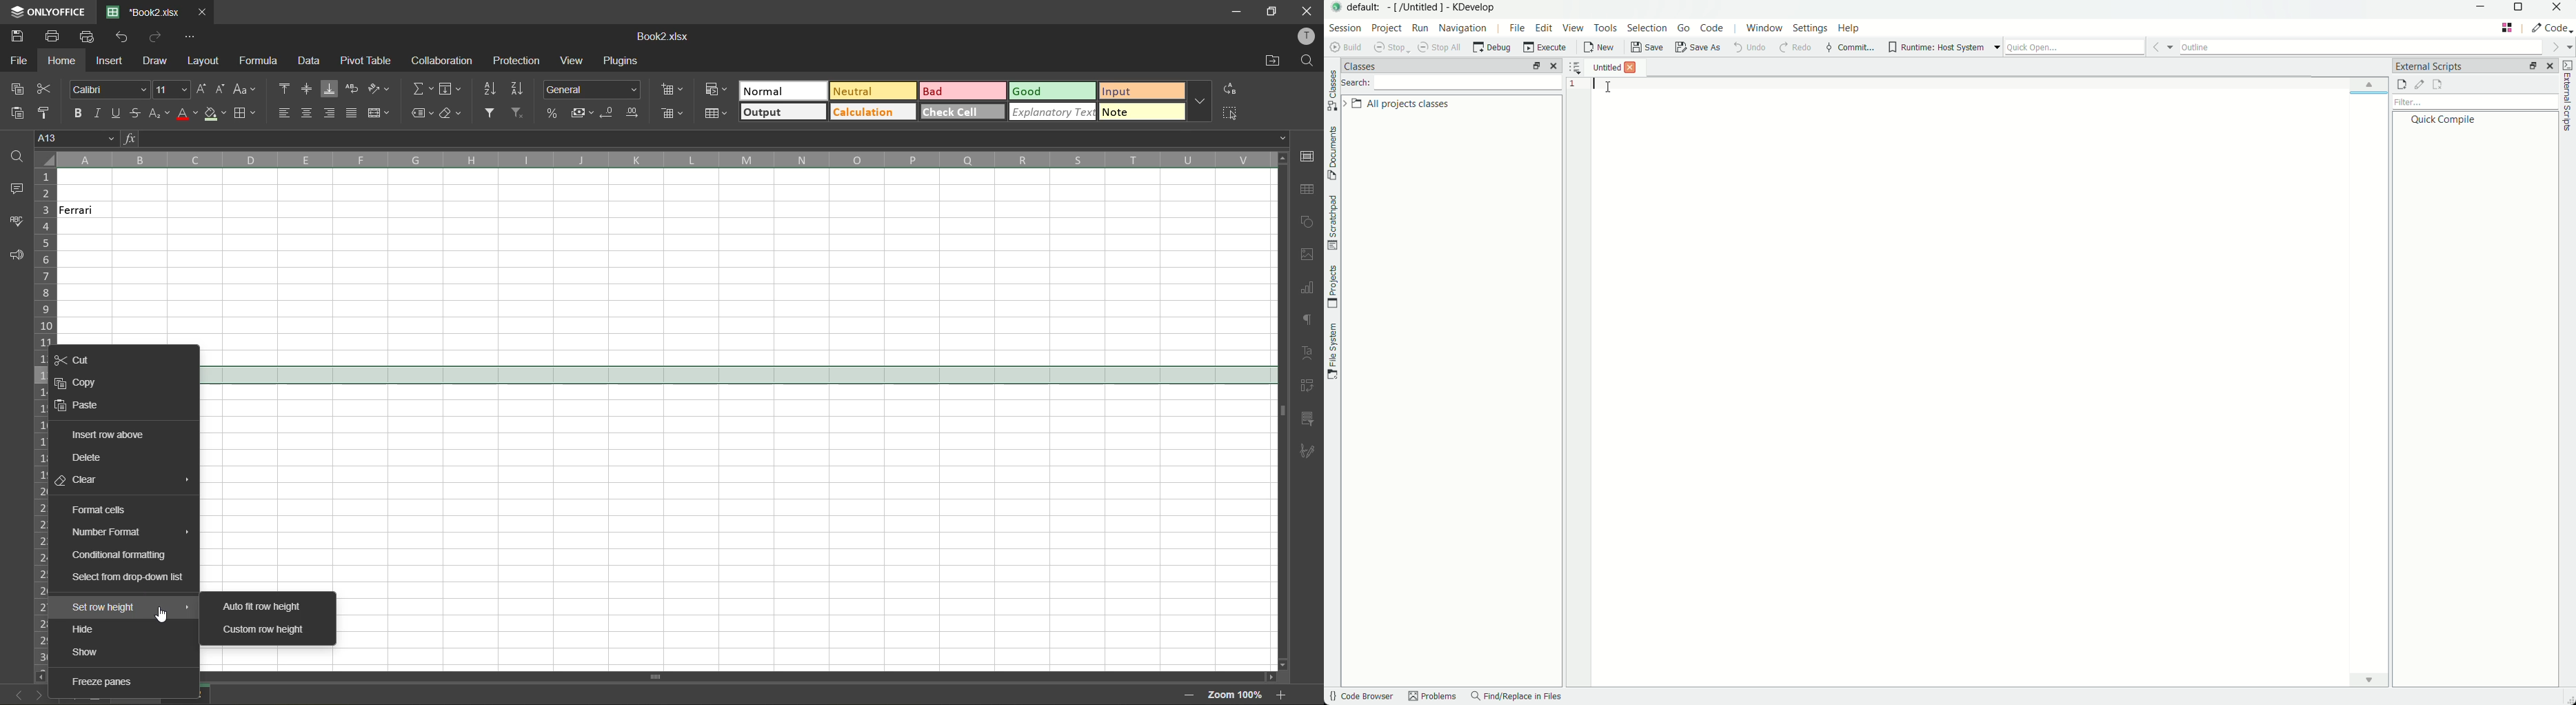  What do you see at coordinates (1200, 101) in the screenshot?
I see `more options` at bounding box center [1200, 101].